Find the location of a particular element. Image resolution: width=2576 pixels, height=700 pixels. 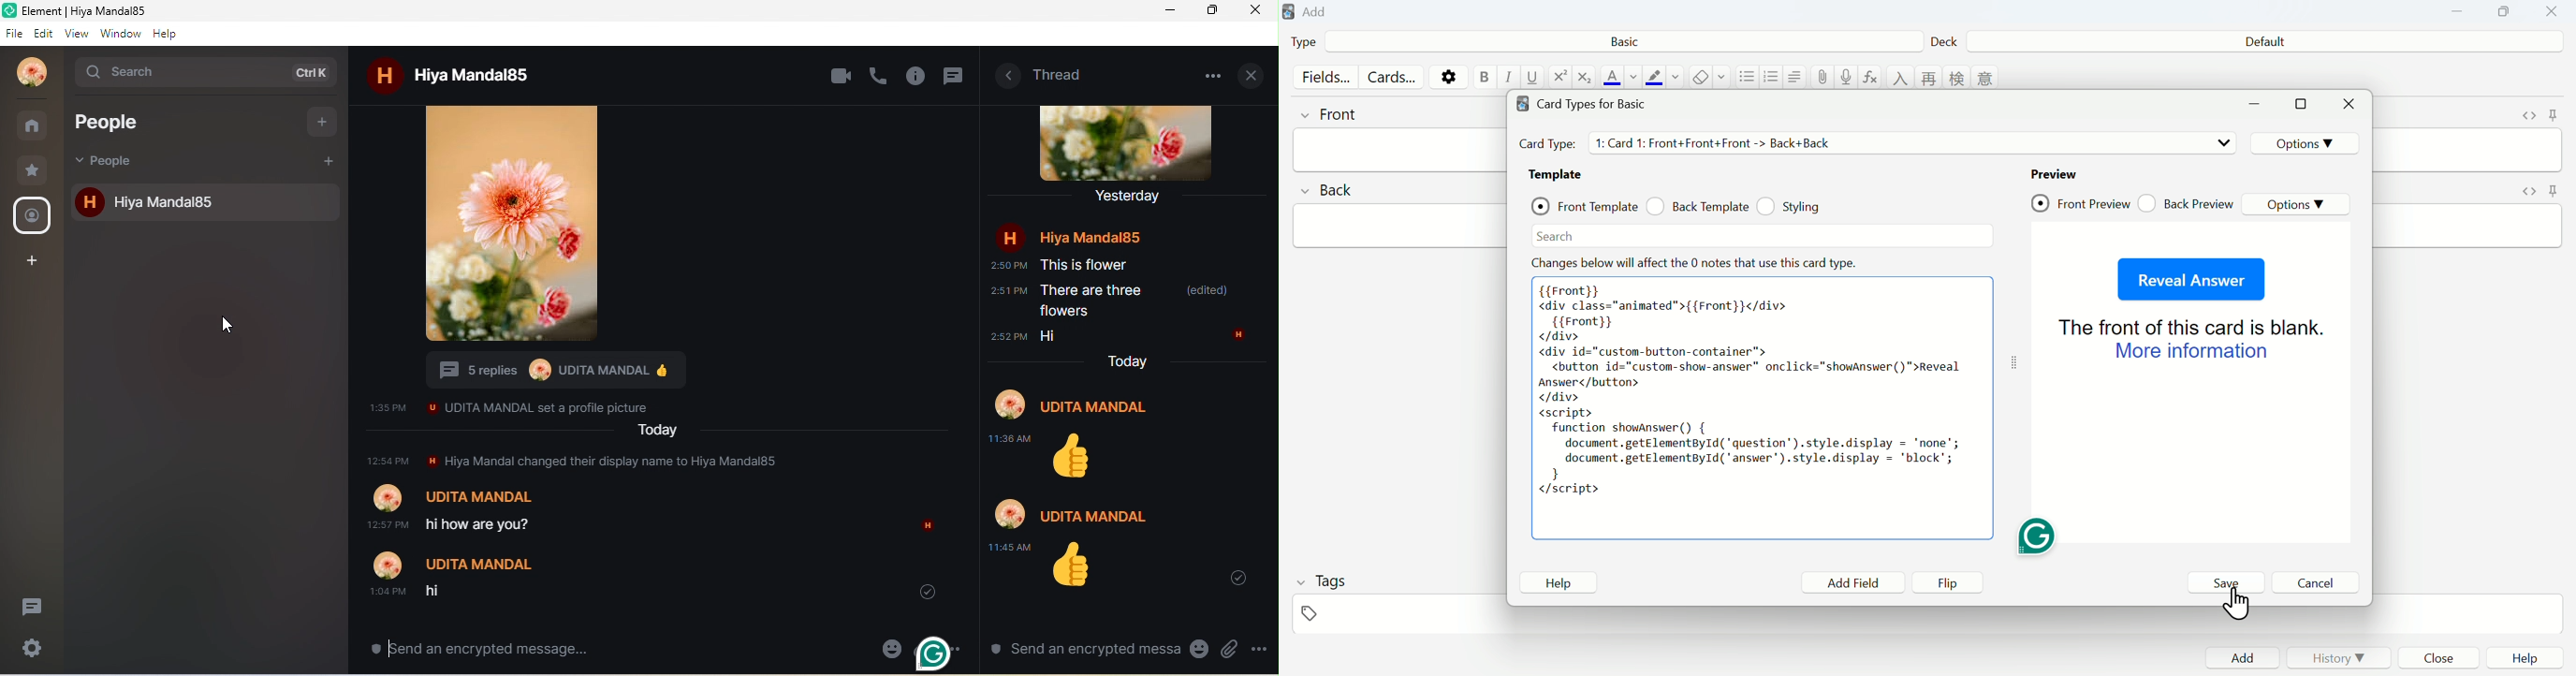

thread is located at coordinates (955, 78).